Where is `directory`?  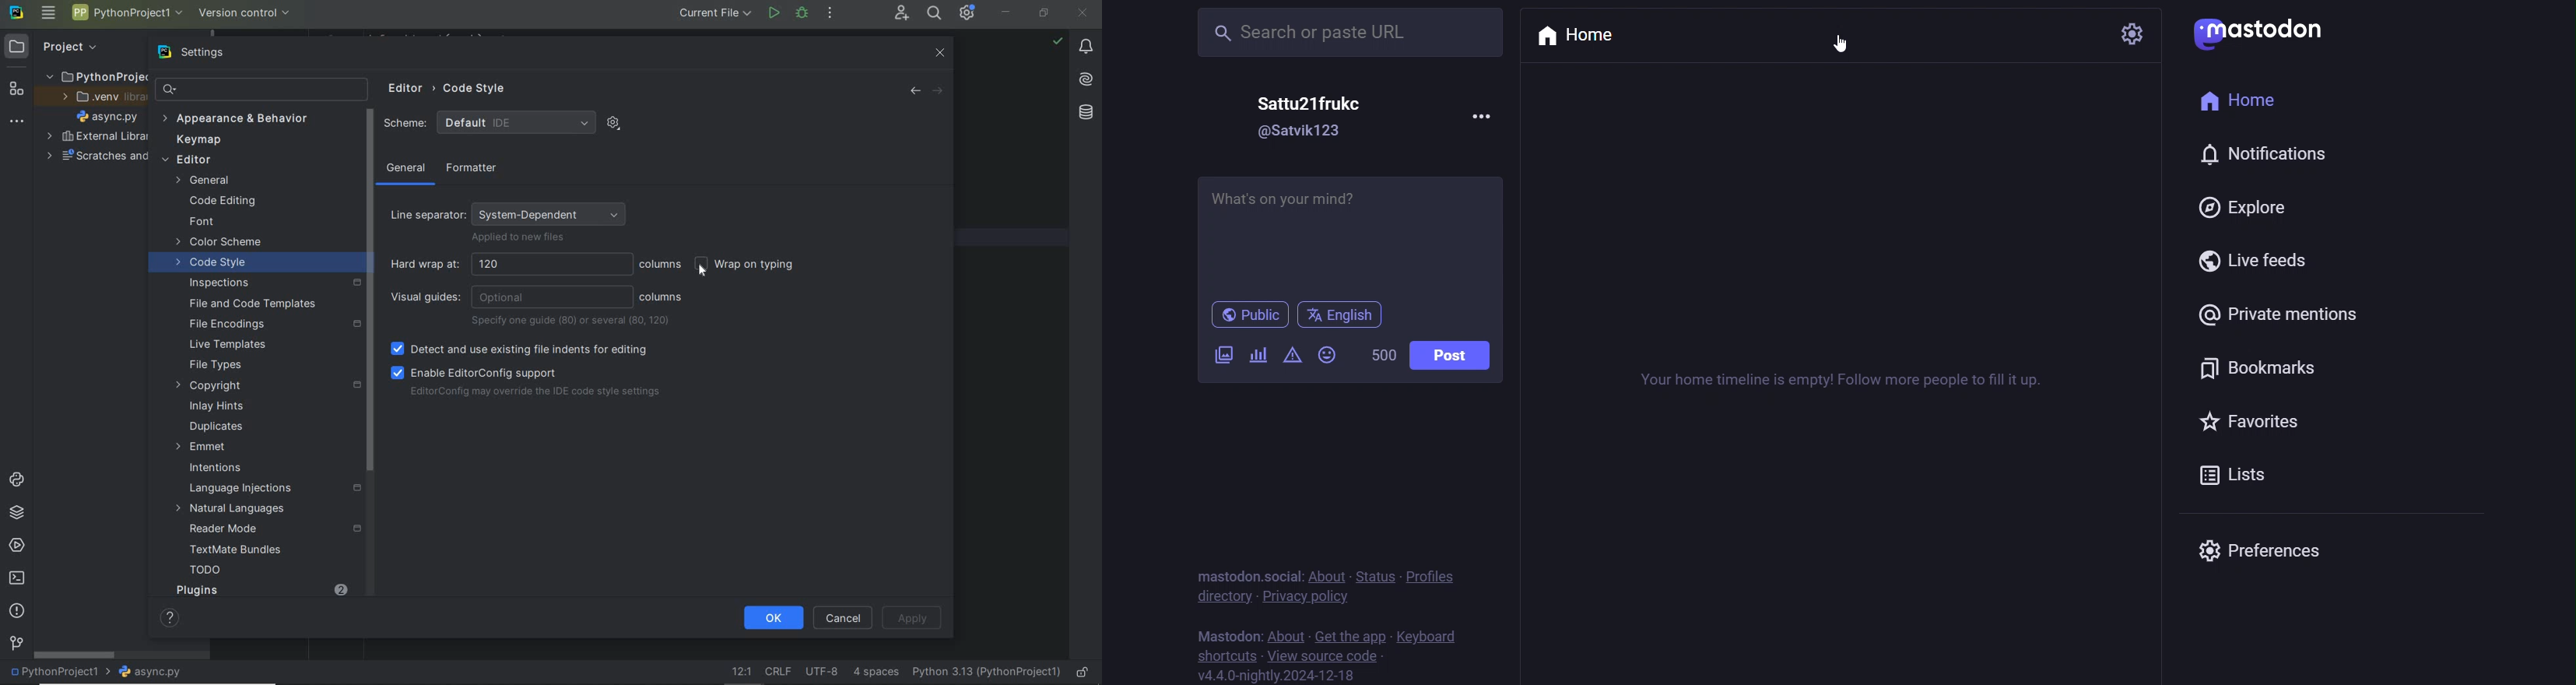 directory is located at coordinates (1217, 597).